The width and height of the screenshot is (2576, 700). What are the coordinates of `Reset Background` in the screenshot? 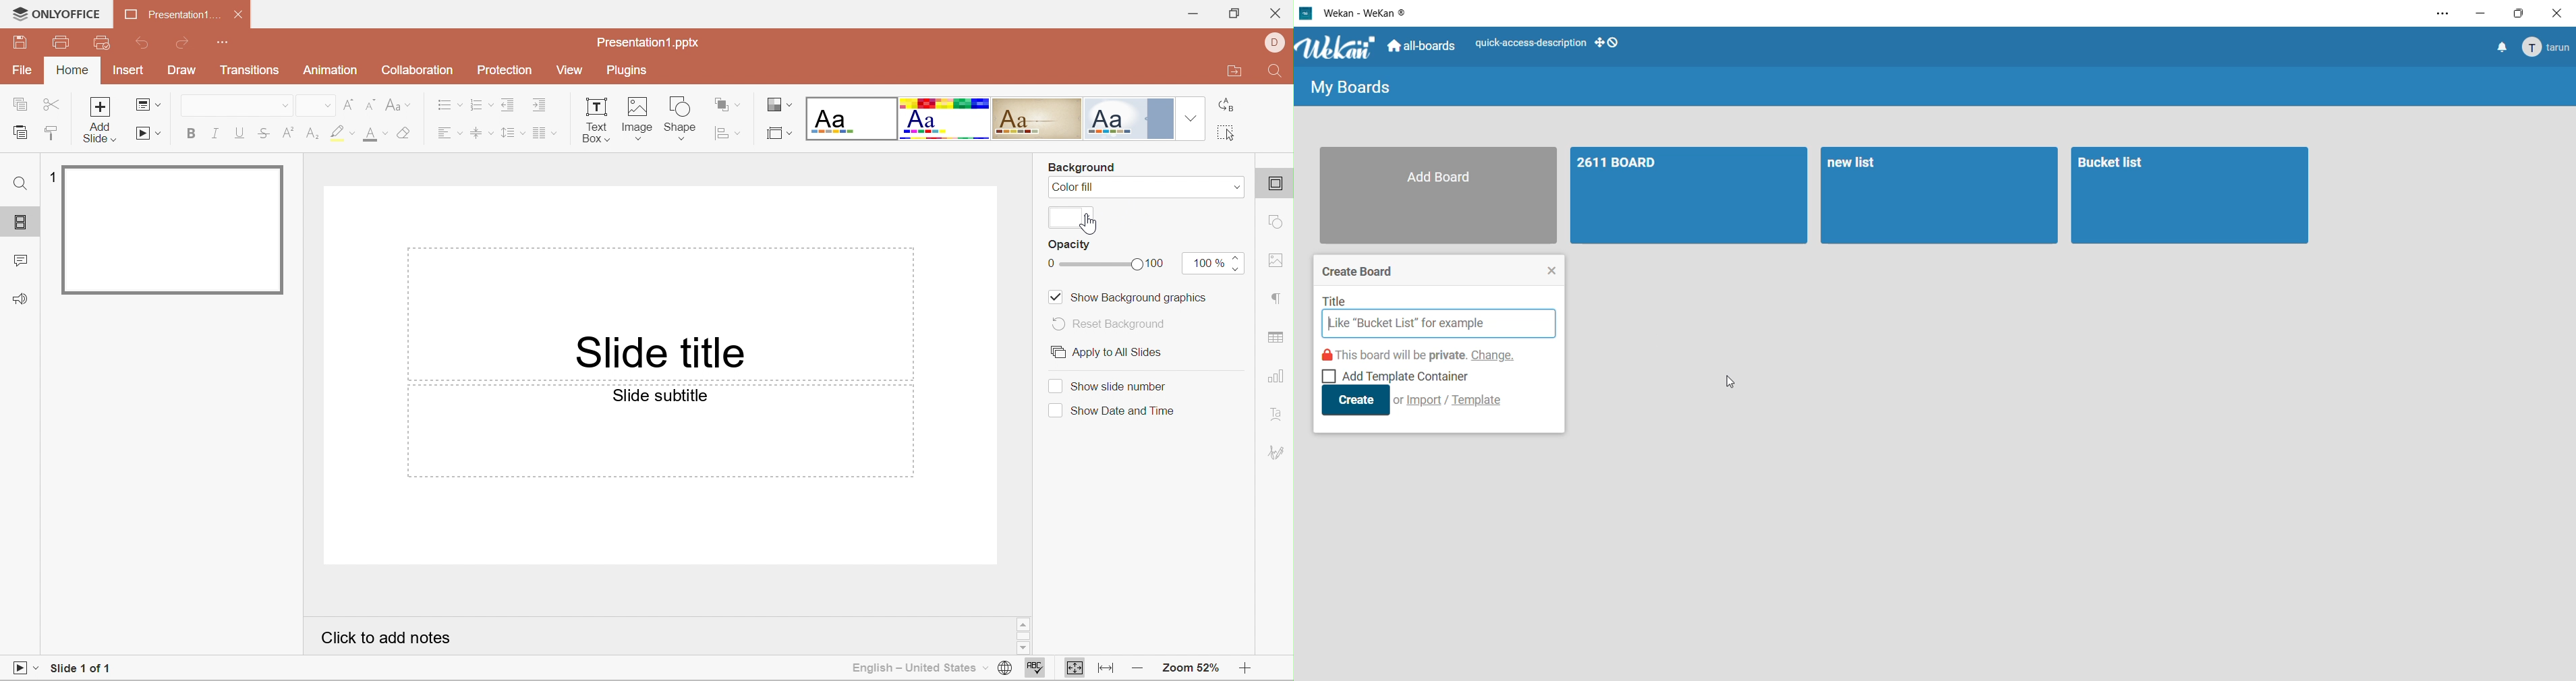 It's located at (1108, 324).